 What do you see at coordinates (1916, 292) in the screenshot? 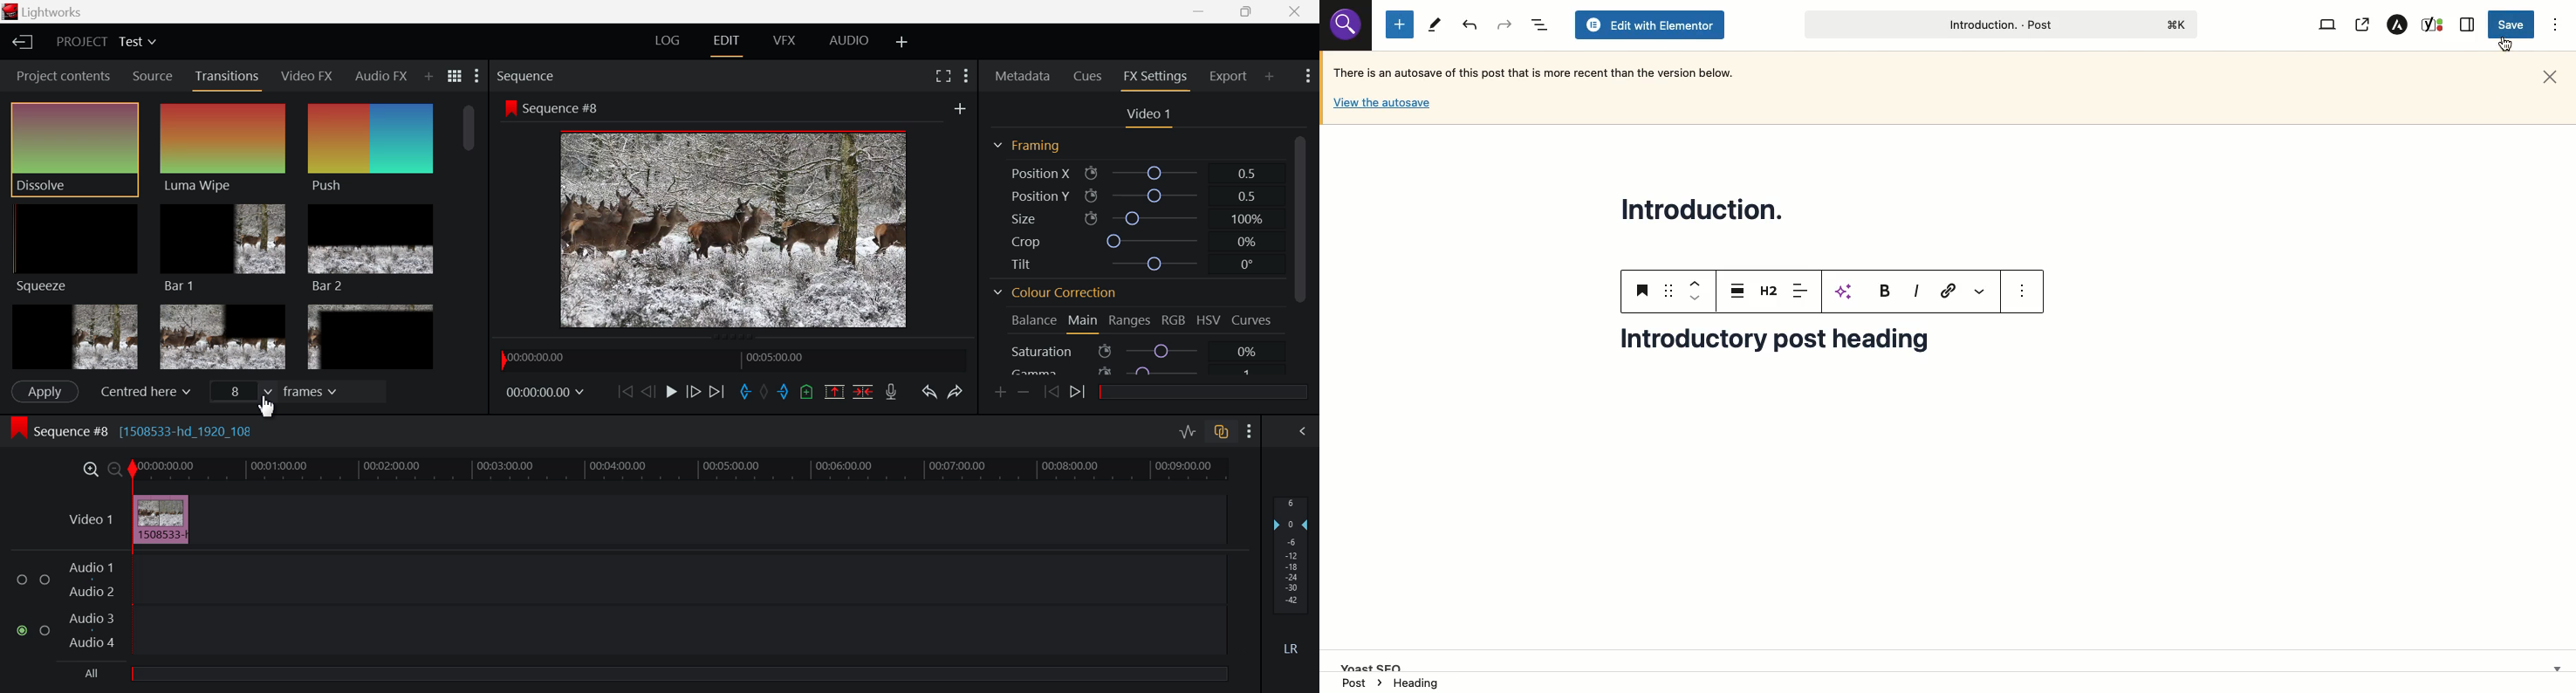
I see `Italic` at bounding box center [1916, 292].